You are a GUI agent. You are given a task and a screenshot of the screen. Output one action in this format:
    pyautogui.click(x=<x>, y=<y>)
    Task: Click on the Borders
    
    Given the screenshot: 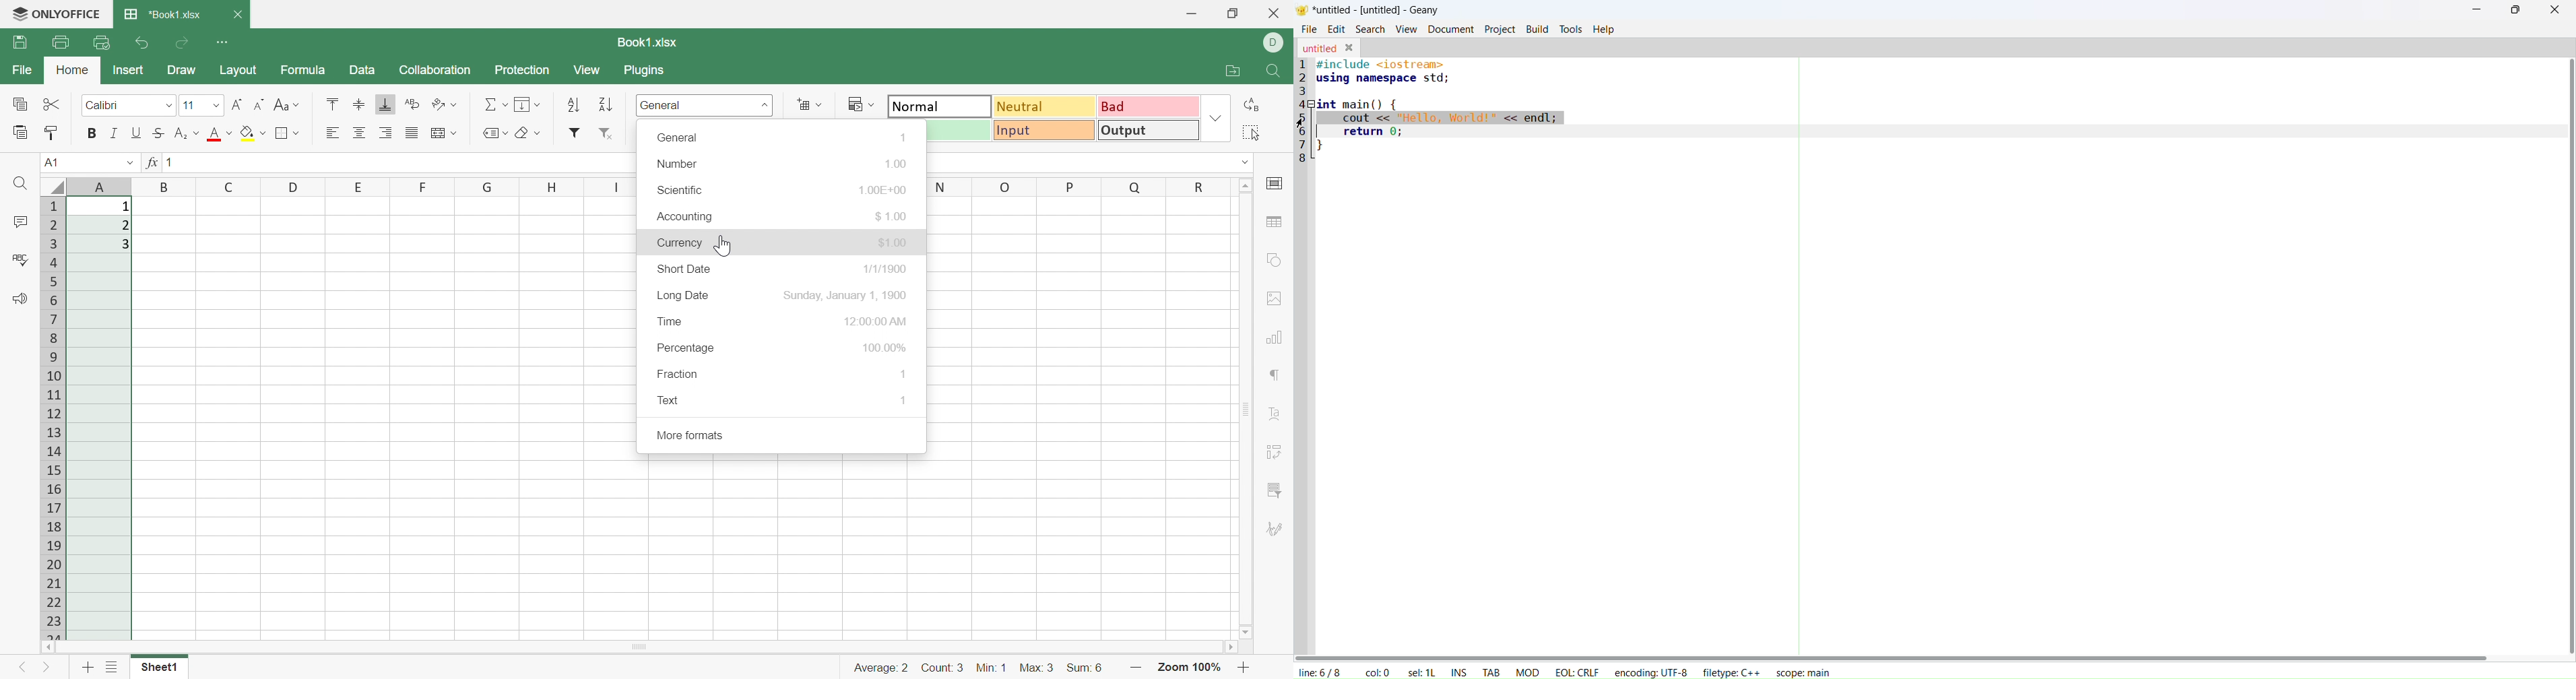 What is the action you would take?
    pyautogui.click(x=287, y=133)
    